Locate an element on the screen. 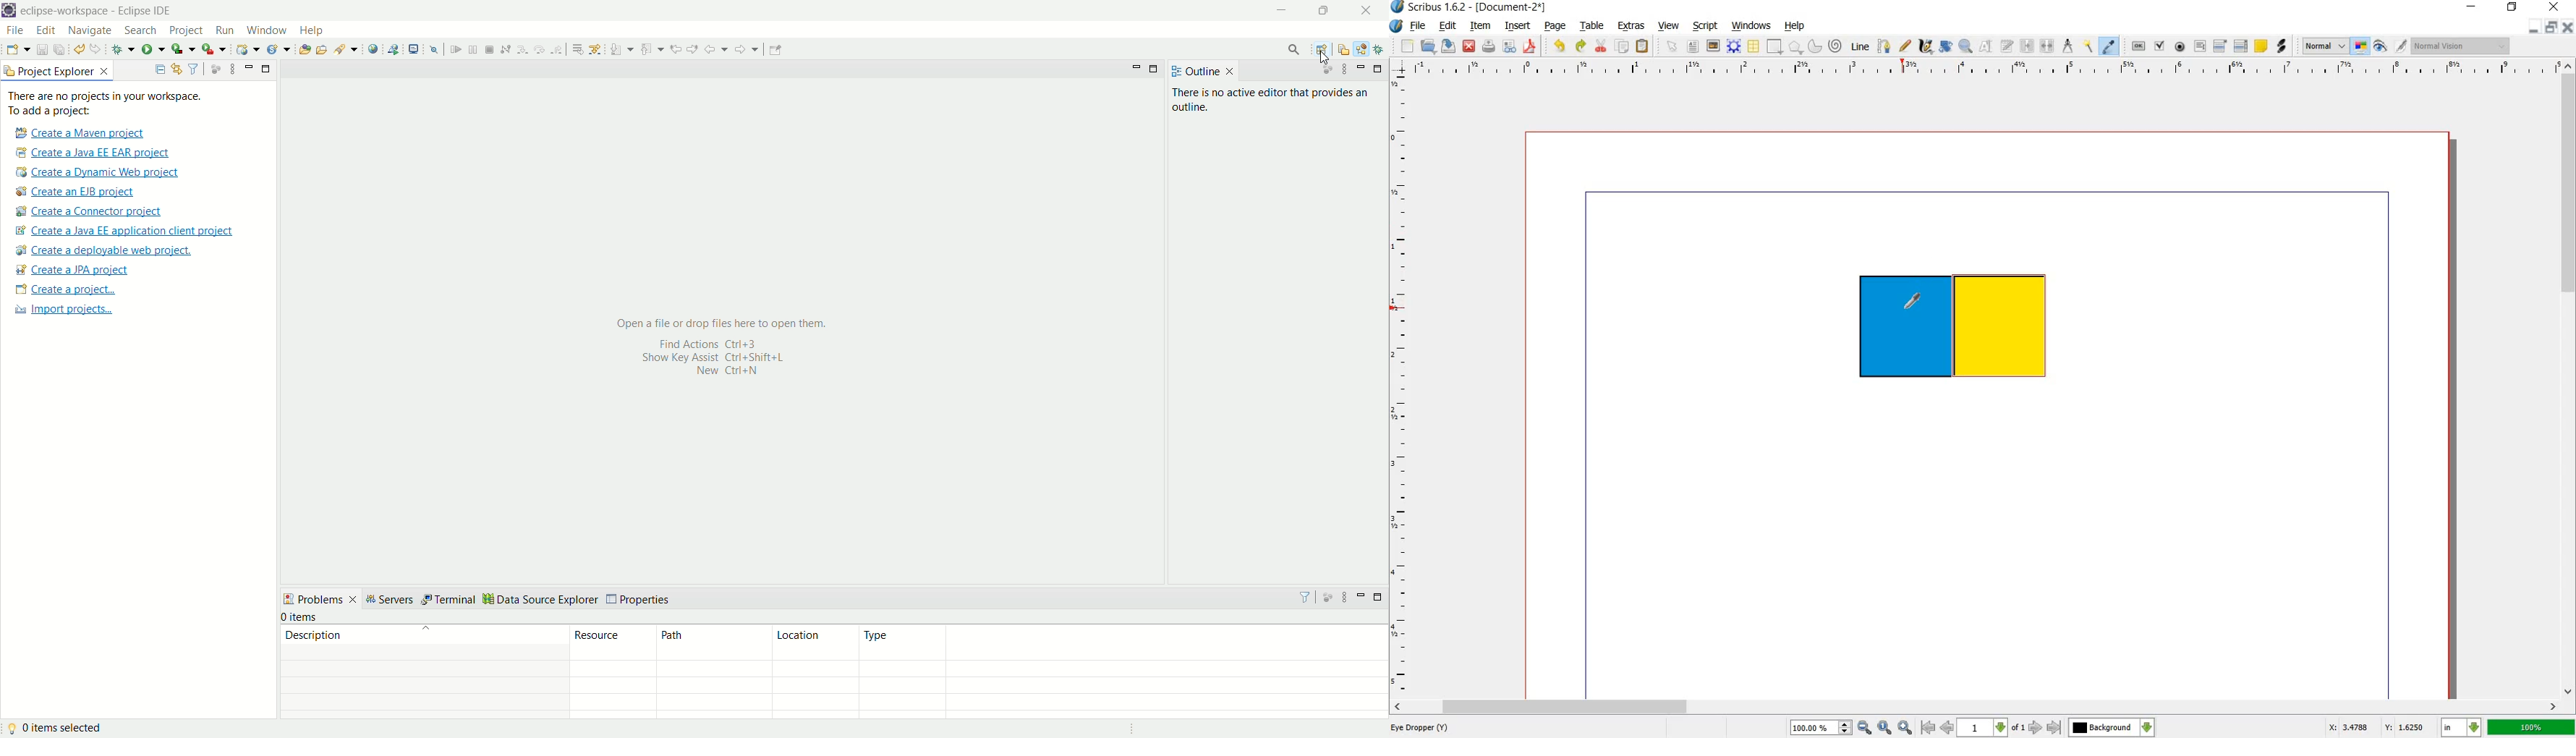 The width and height of the screenshot is (2576, 756). step into is located at coordinates (522, 49).